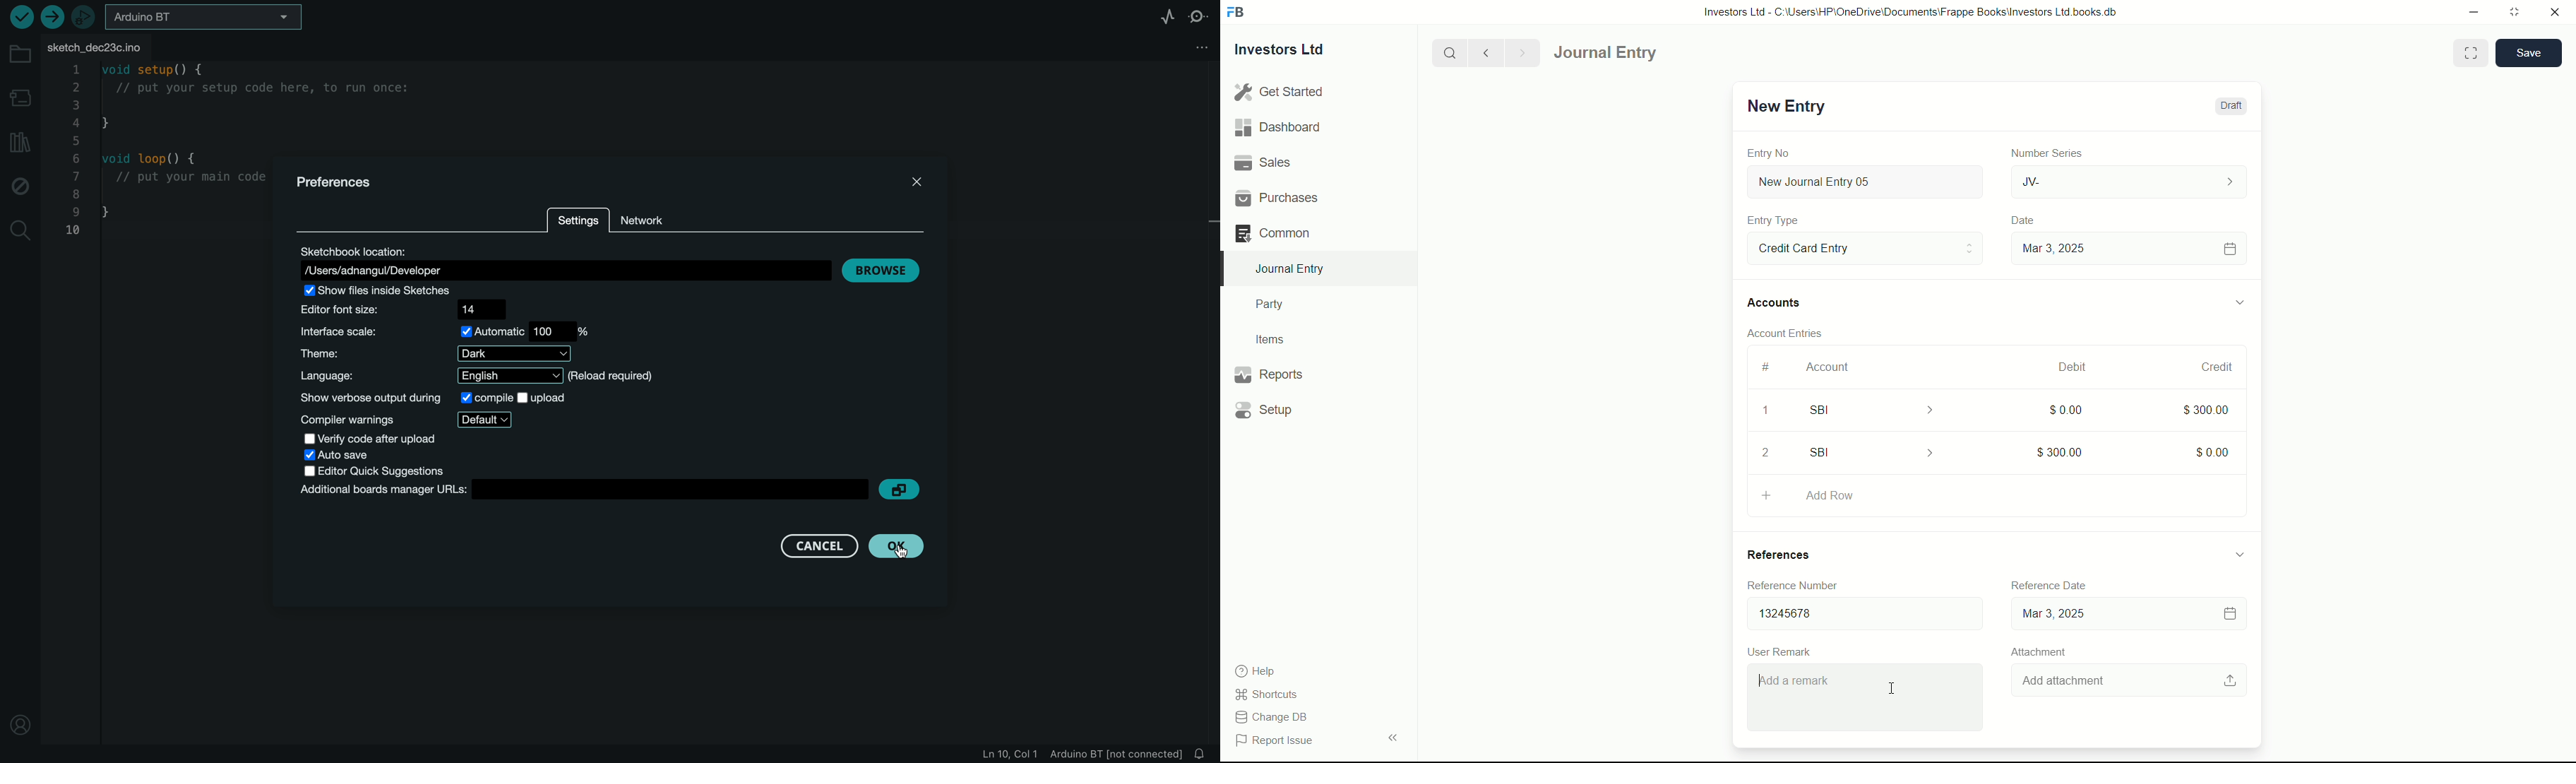 This screenshot has height=784, width=2576. Describe the element at coordinates (1864, 247) in the screenshot. I see `Entry Type` at that location.